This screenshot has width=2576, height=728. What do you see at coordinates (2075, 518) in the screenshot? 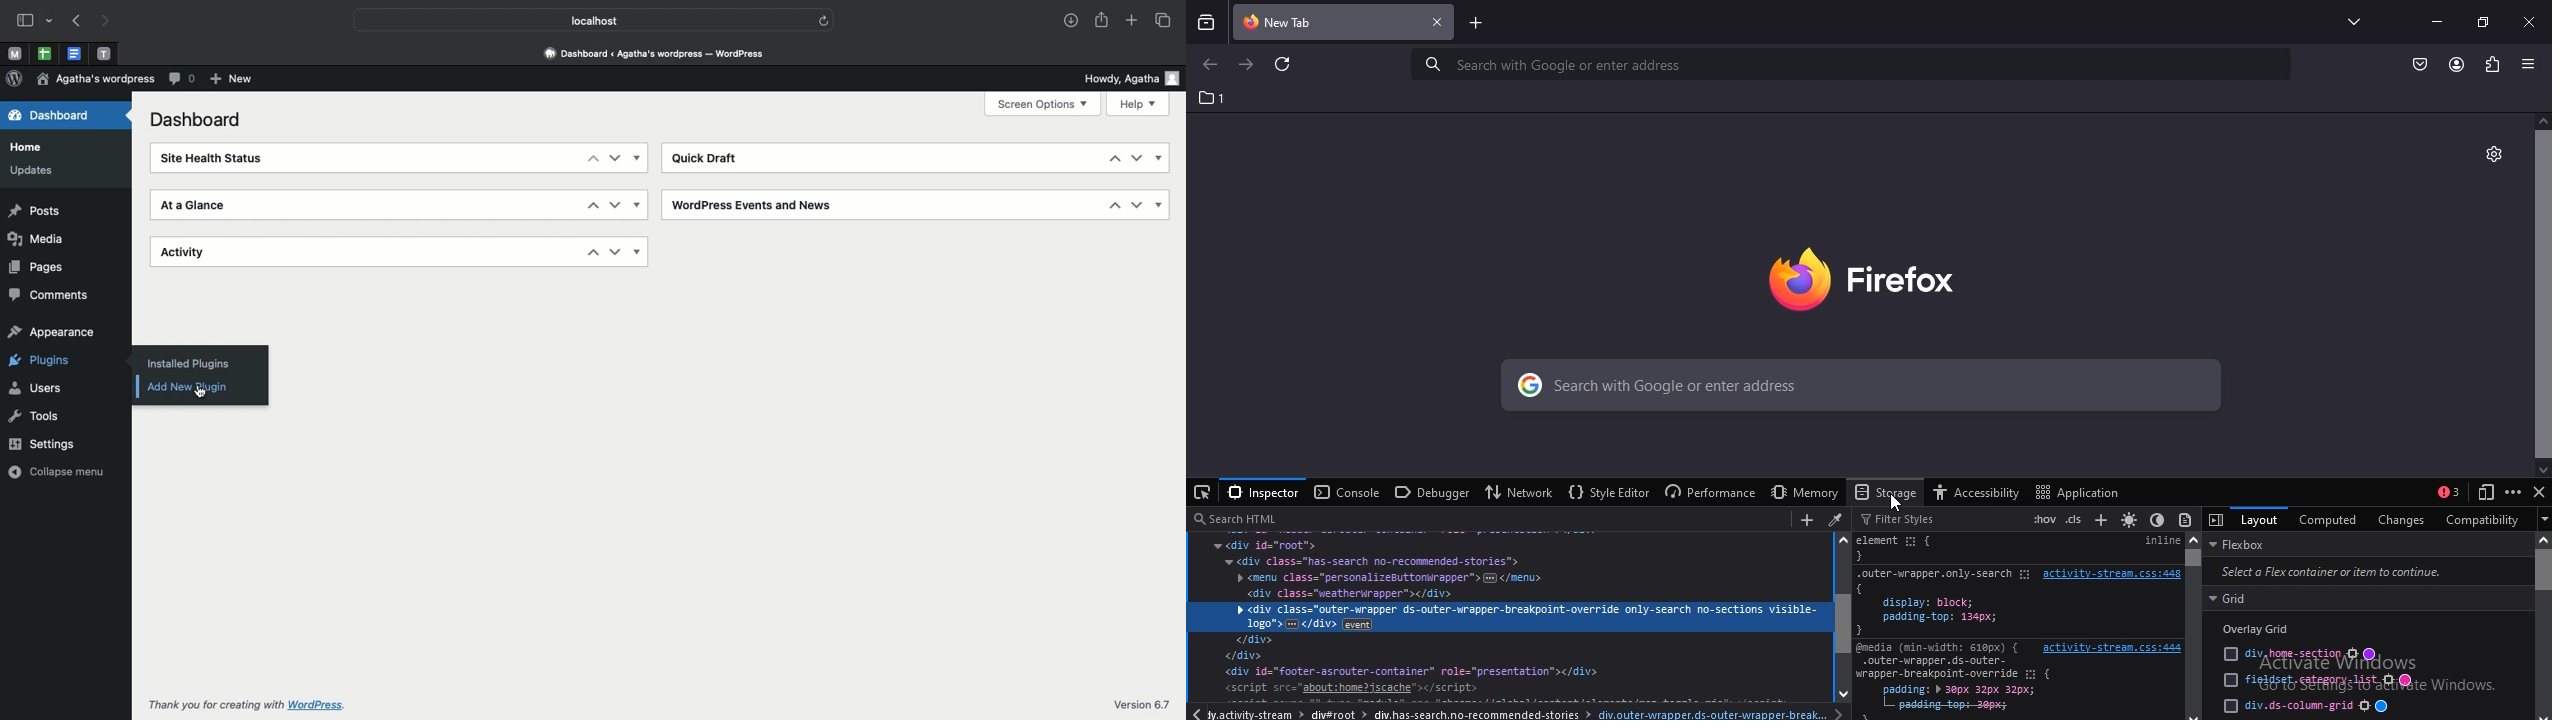
I see `toggle classes` at bounding box center [2075, 518].